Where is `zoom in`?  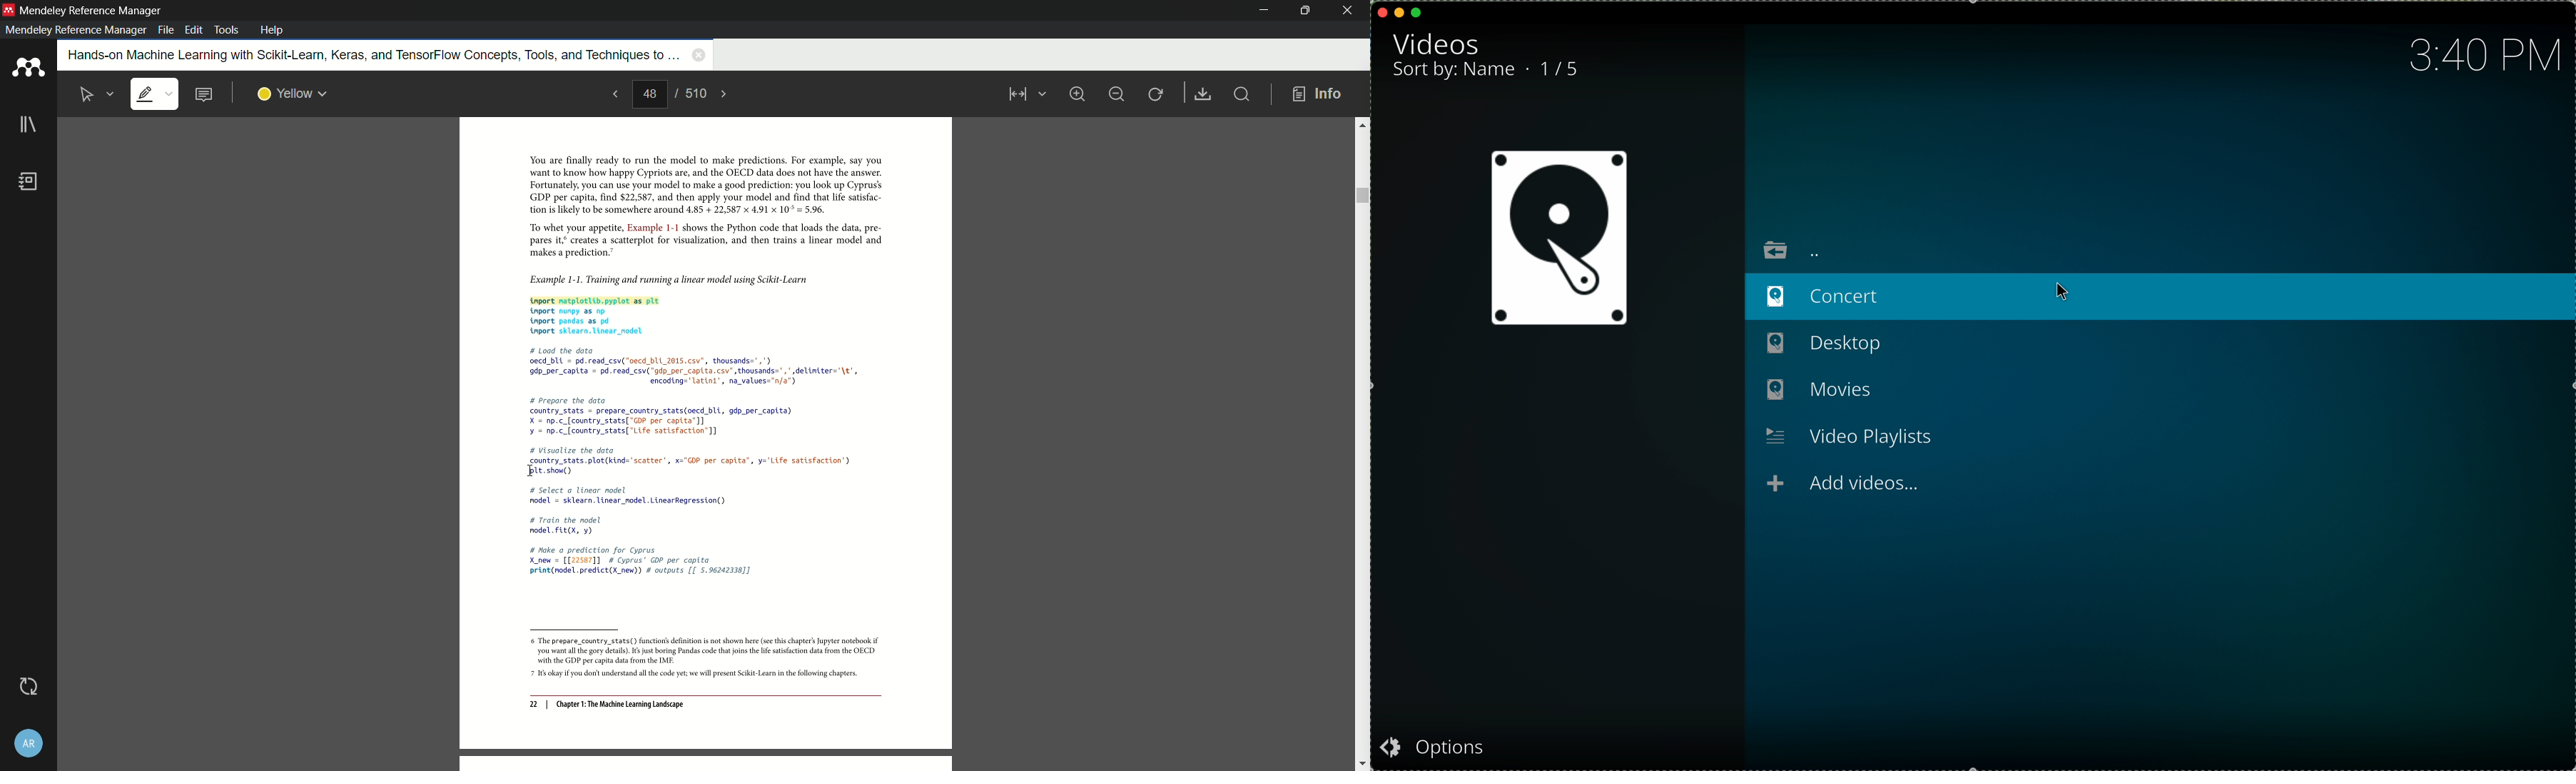 zoom in is located at coordinates (1076, 94).